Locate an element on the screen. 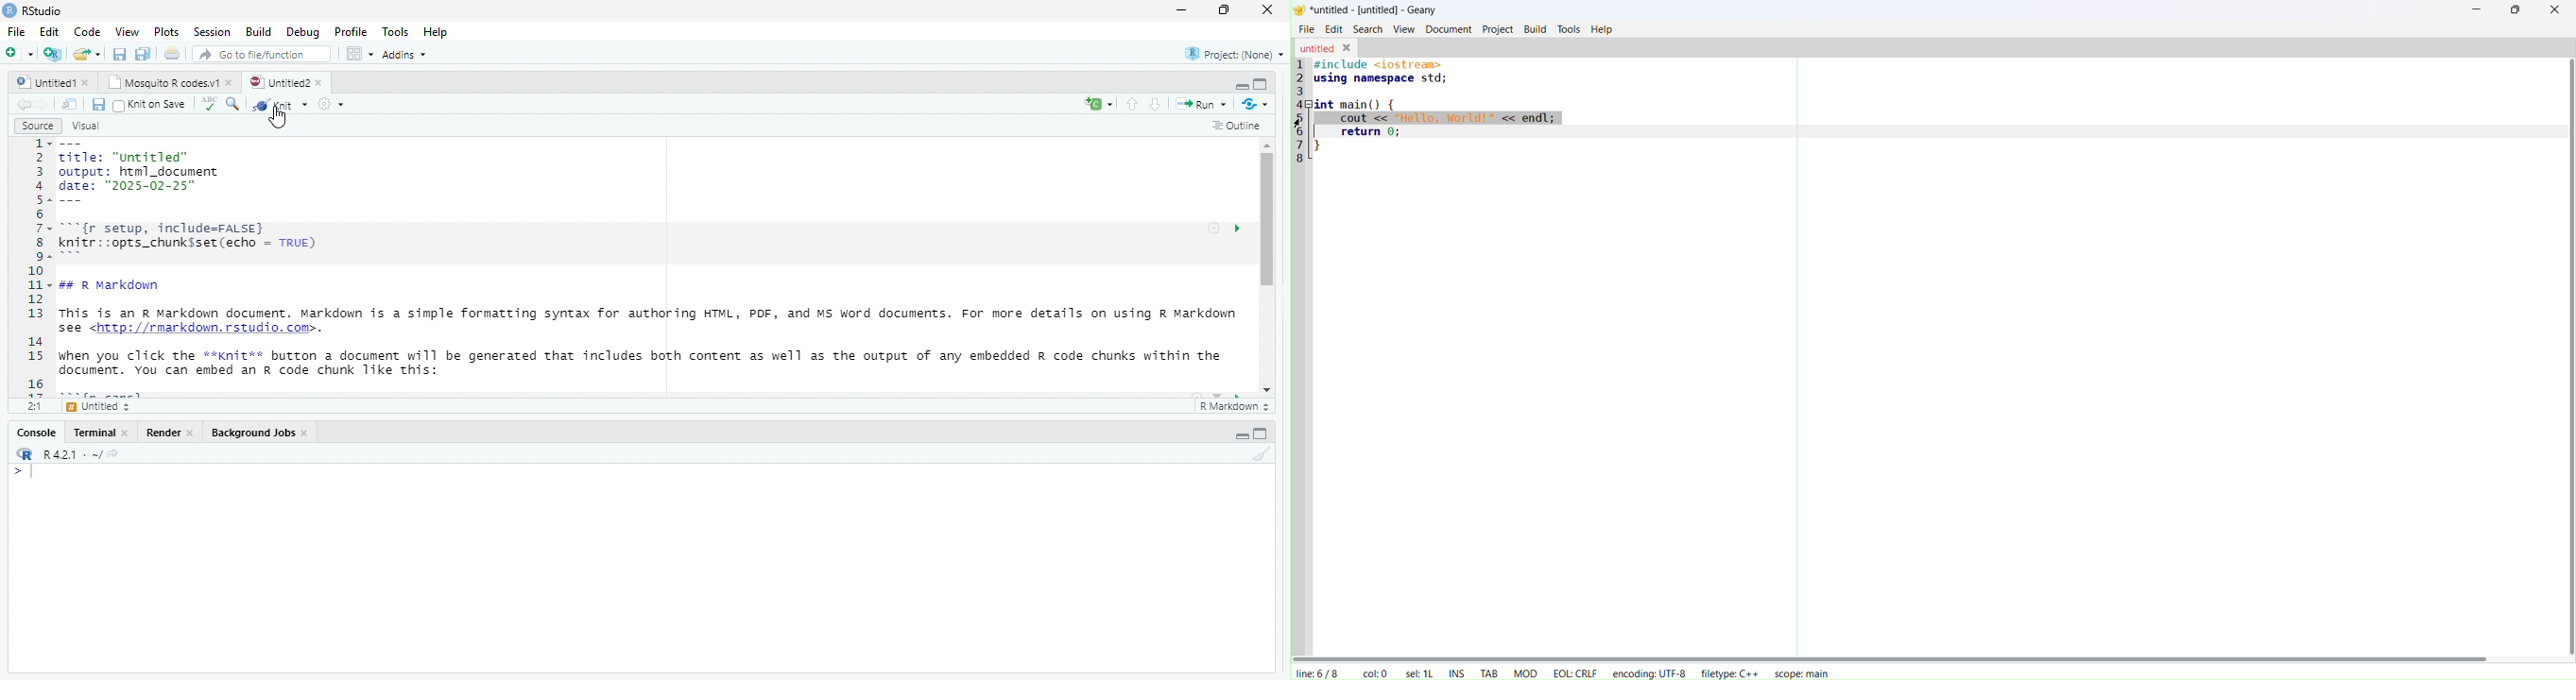 This screenshot has width=2576, height=700. down is located at coordinates (1157, 104).